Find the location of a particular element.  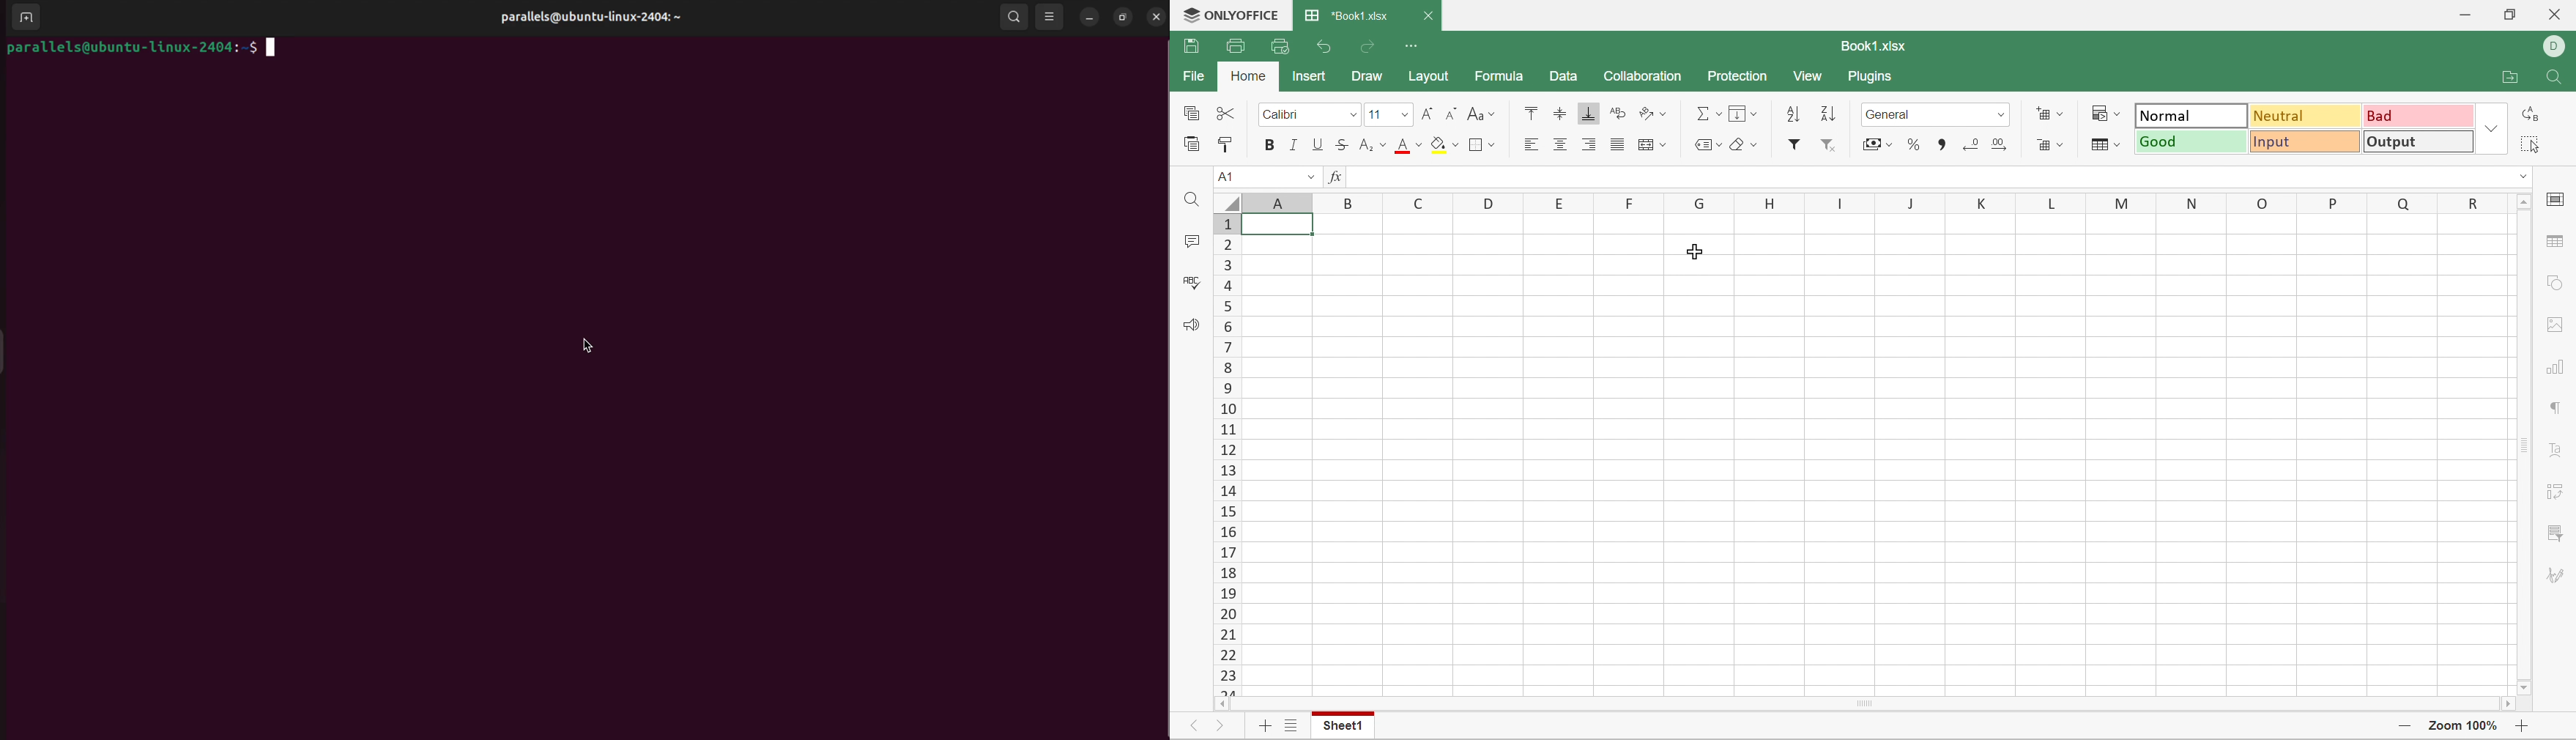

ONLYOFFICE is located at coordinates (1230, 13).